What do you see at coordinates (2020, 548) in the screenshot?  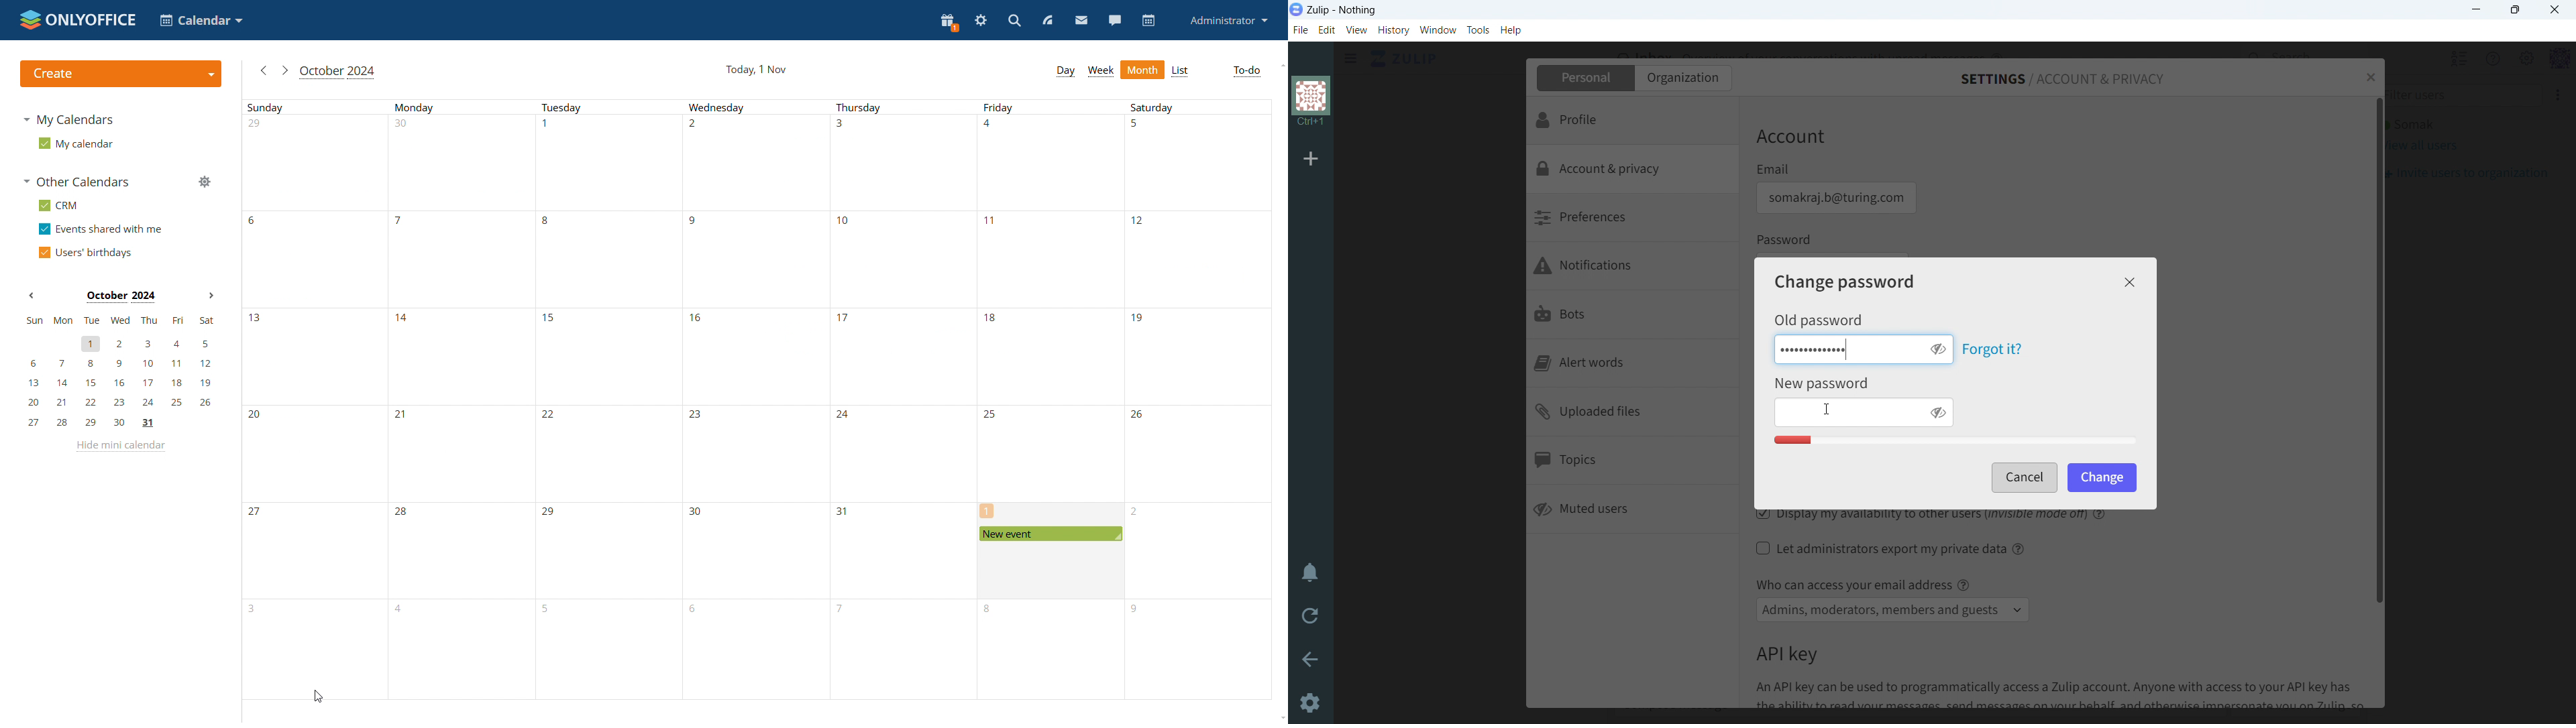 I see `help` at bounding box center [2020, 548].